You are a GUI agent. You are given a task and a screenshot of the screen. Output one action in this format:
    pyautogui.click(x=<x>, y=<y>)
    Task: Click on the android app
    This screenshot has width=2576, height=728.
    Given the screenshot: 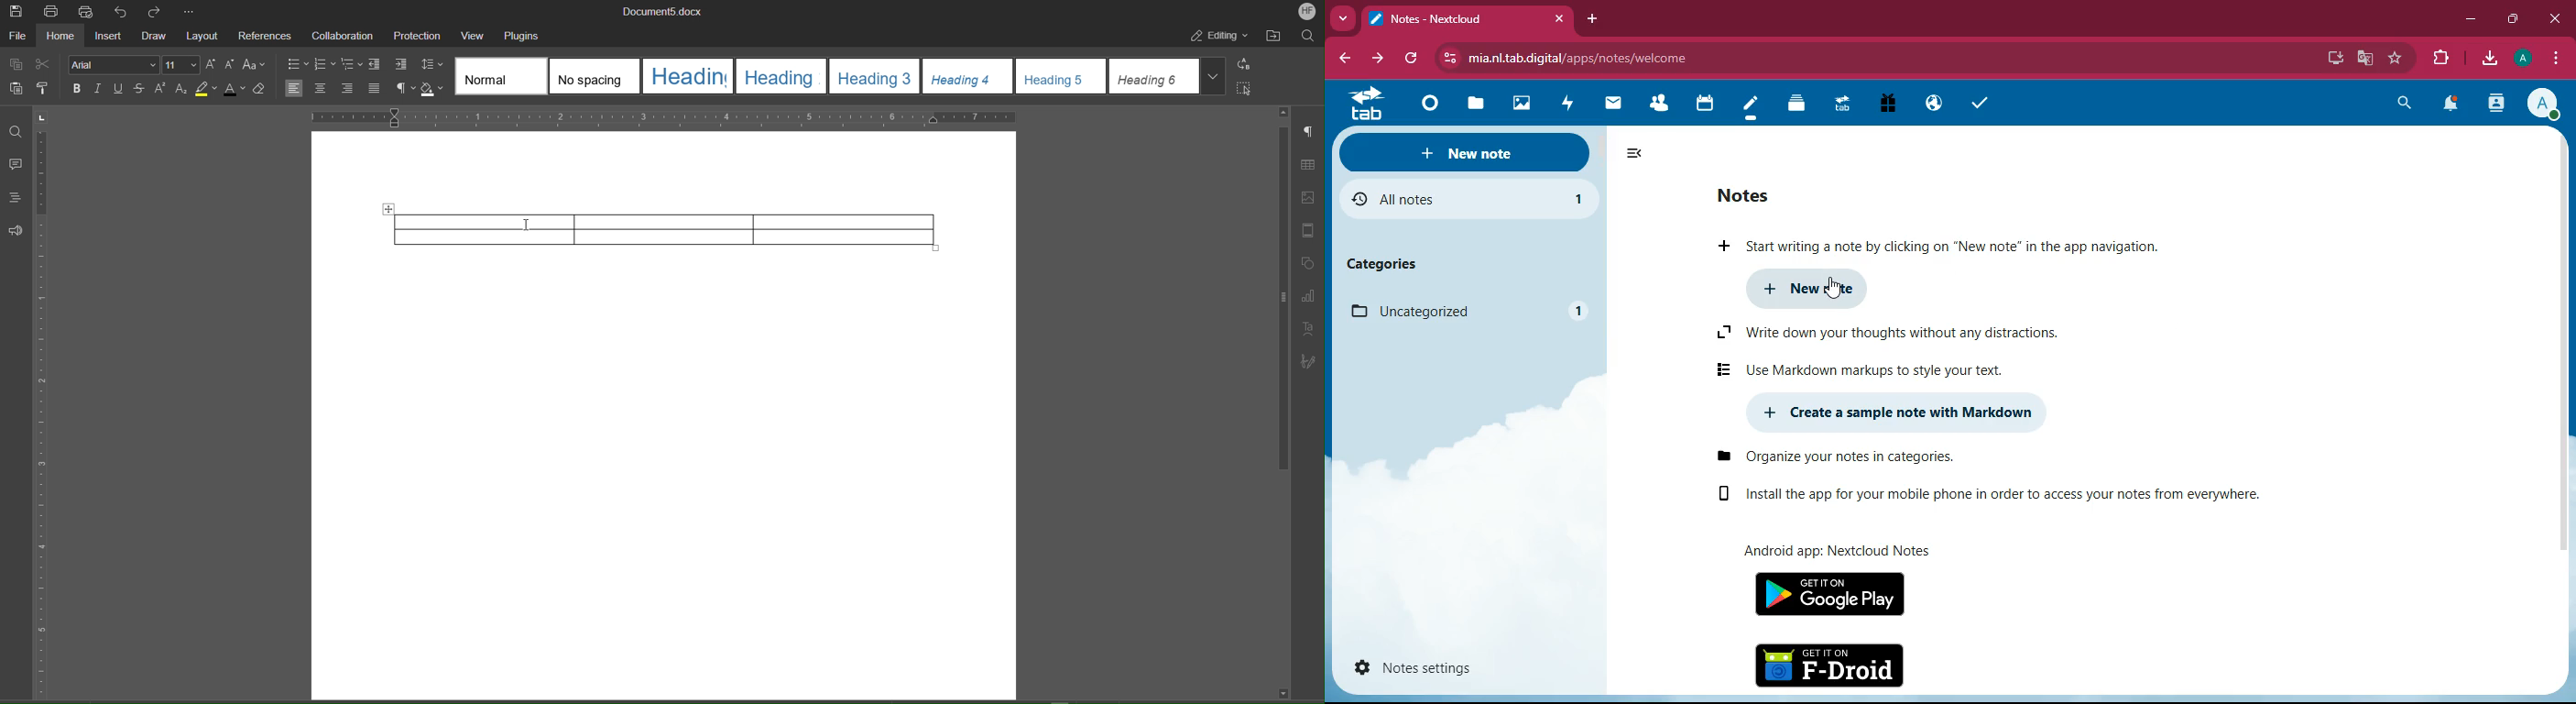 What is the action you would take?
    pyautogui.click(x=1838, y=551)
    